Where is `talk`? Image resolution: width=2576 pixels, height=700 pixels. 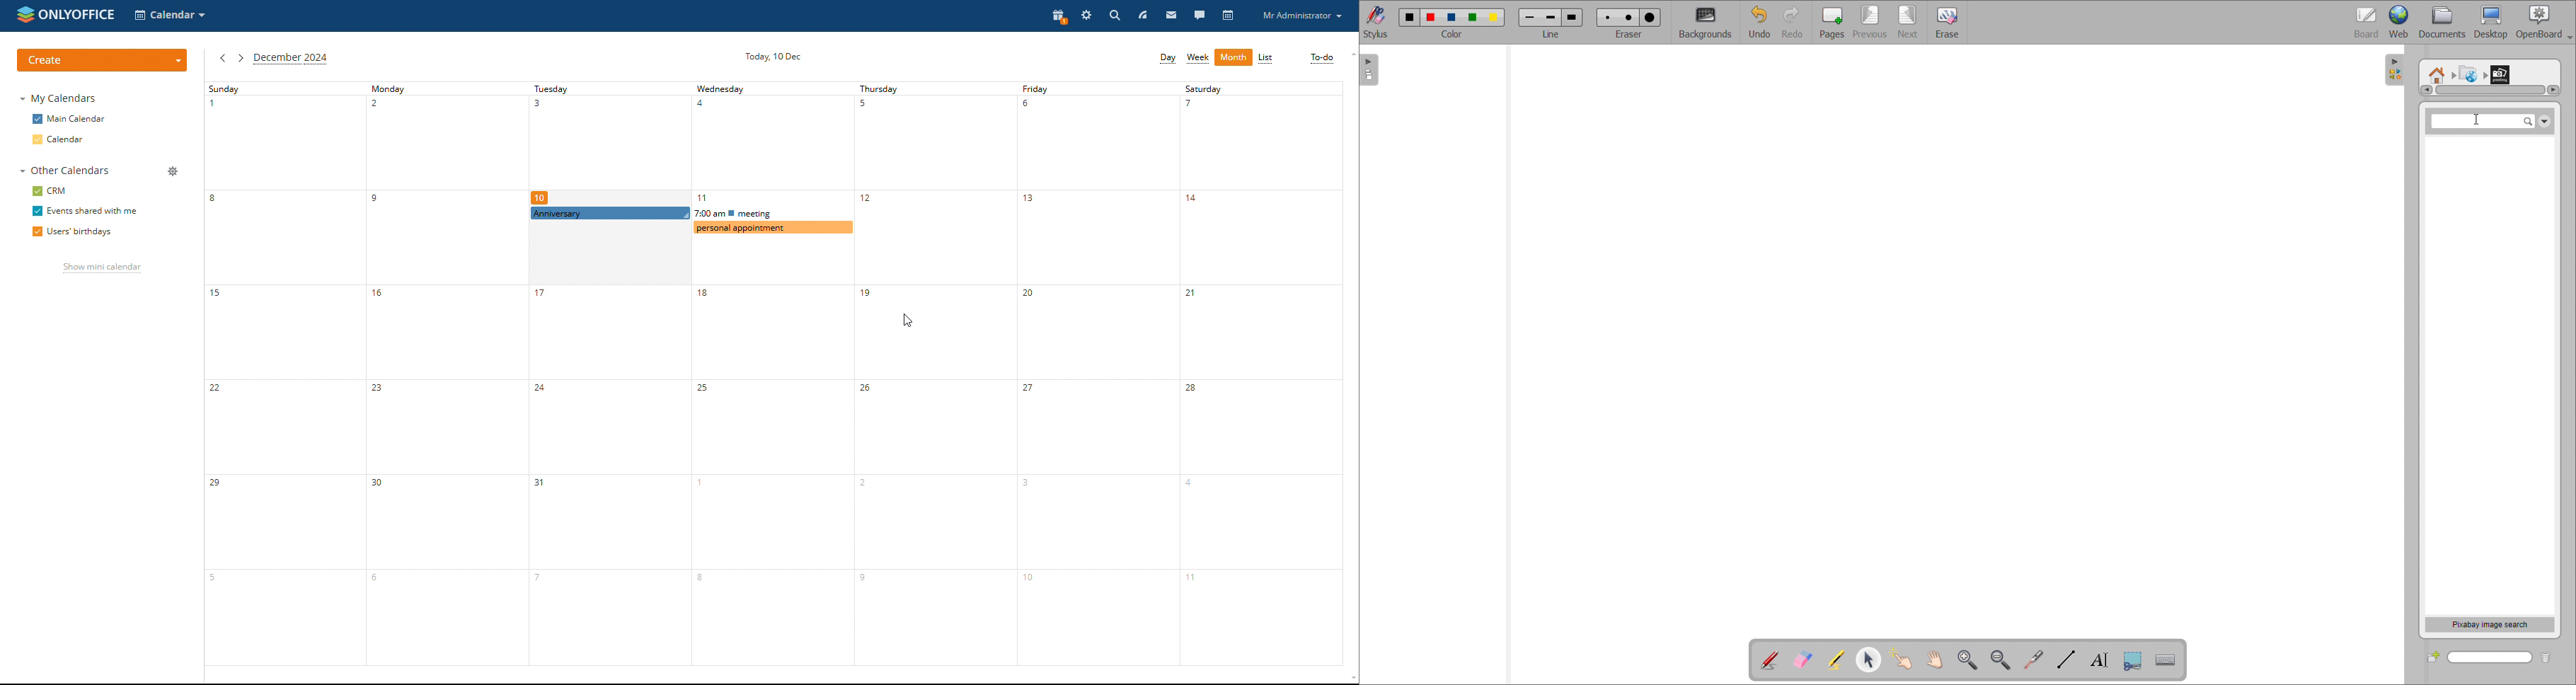
talk is located at coordinates (1199, 16).